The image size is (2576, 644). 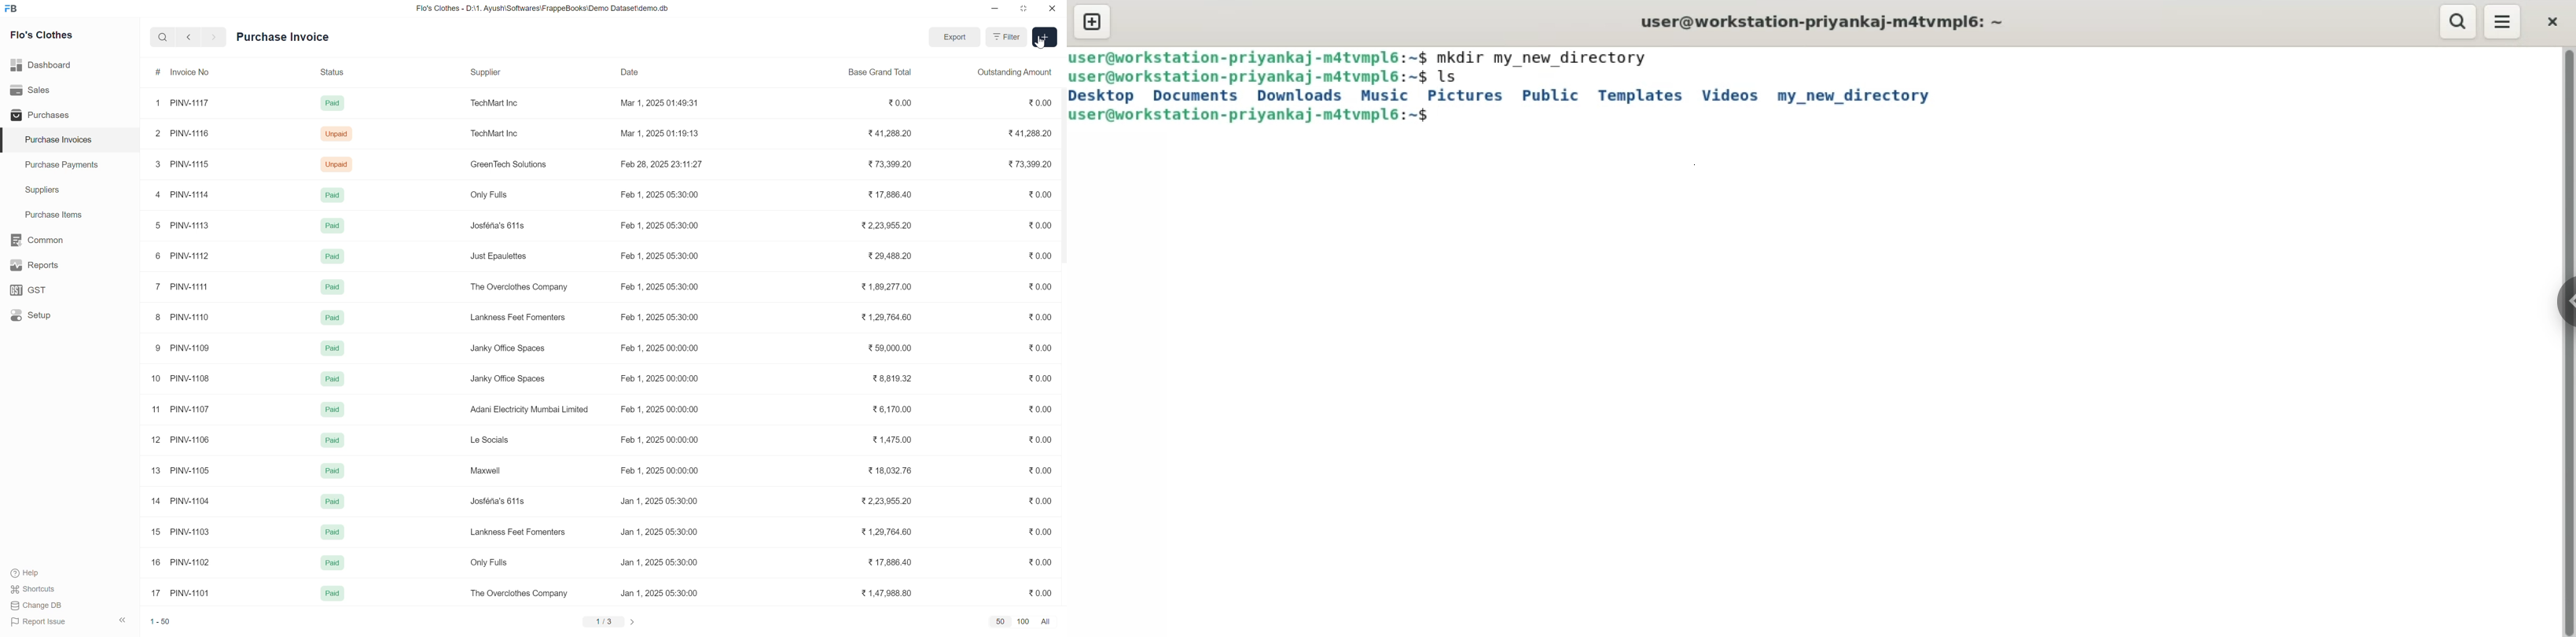 What do you see at coordinates (1023, 622) in the screenshot?
I see `100` at bounding box center [1023, 622].